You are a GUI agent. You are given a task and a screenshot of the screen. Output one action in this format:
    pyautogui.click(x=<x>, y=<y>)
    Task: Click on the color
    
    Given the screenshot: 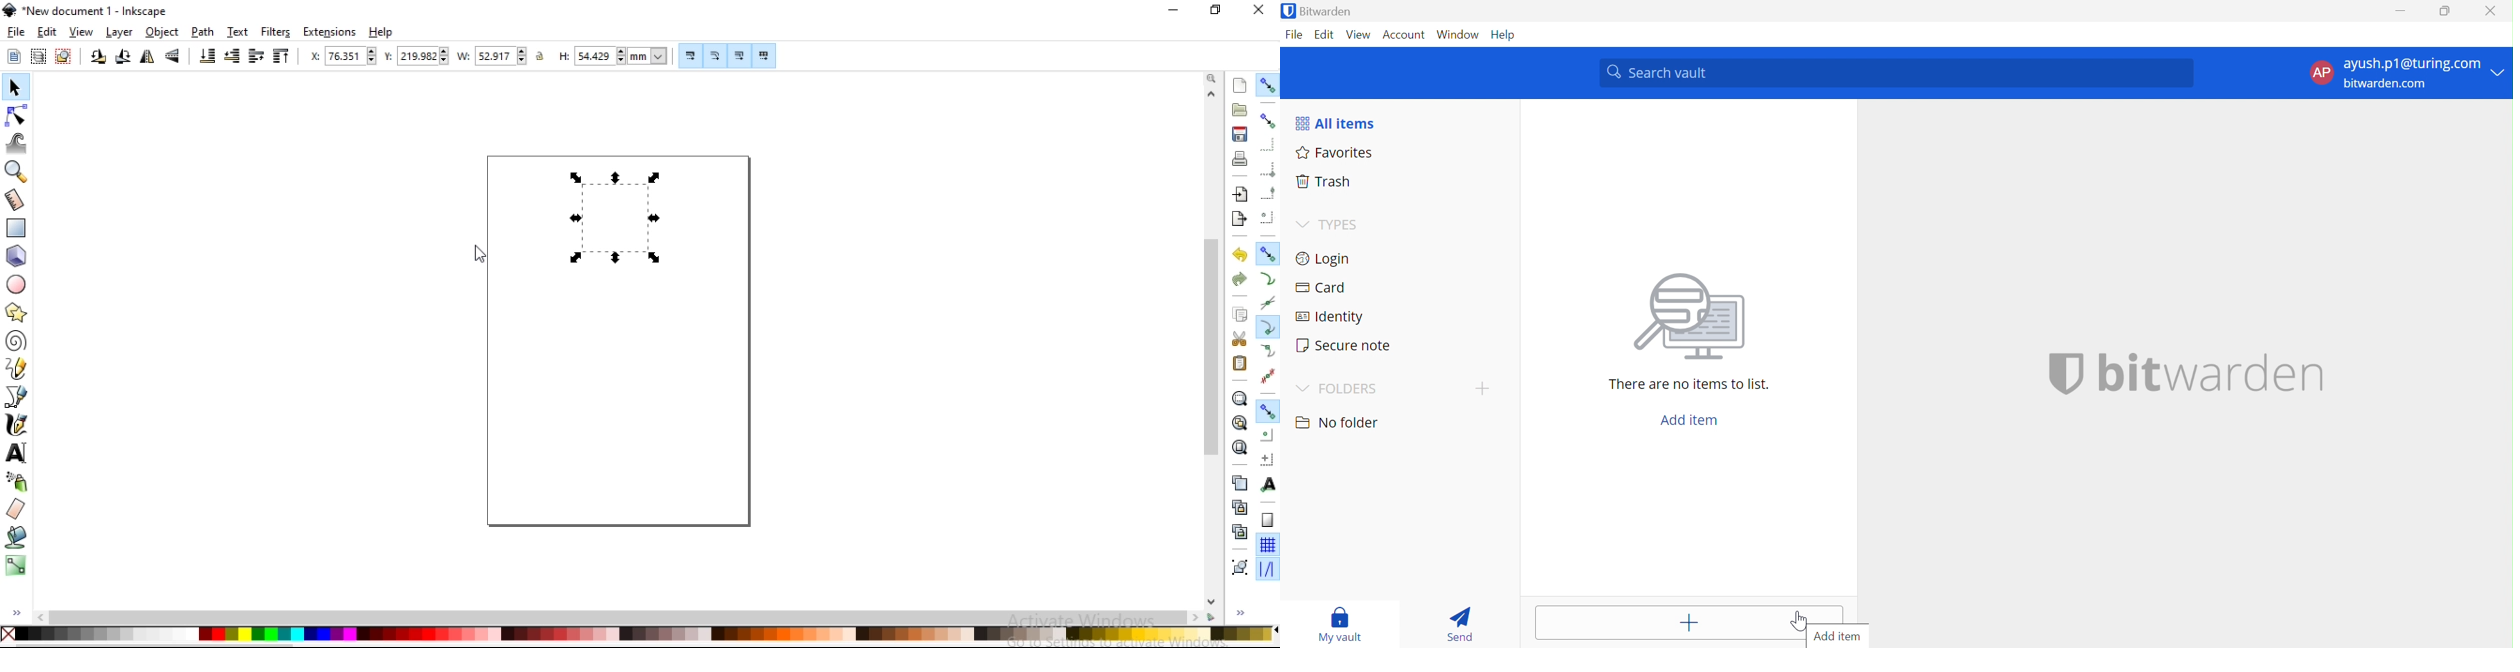 What is the action you would take?
    pyautogui.click(x=639, y=634)
    